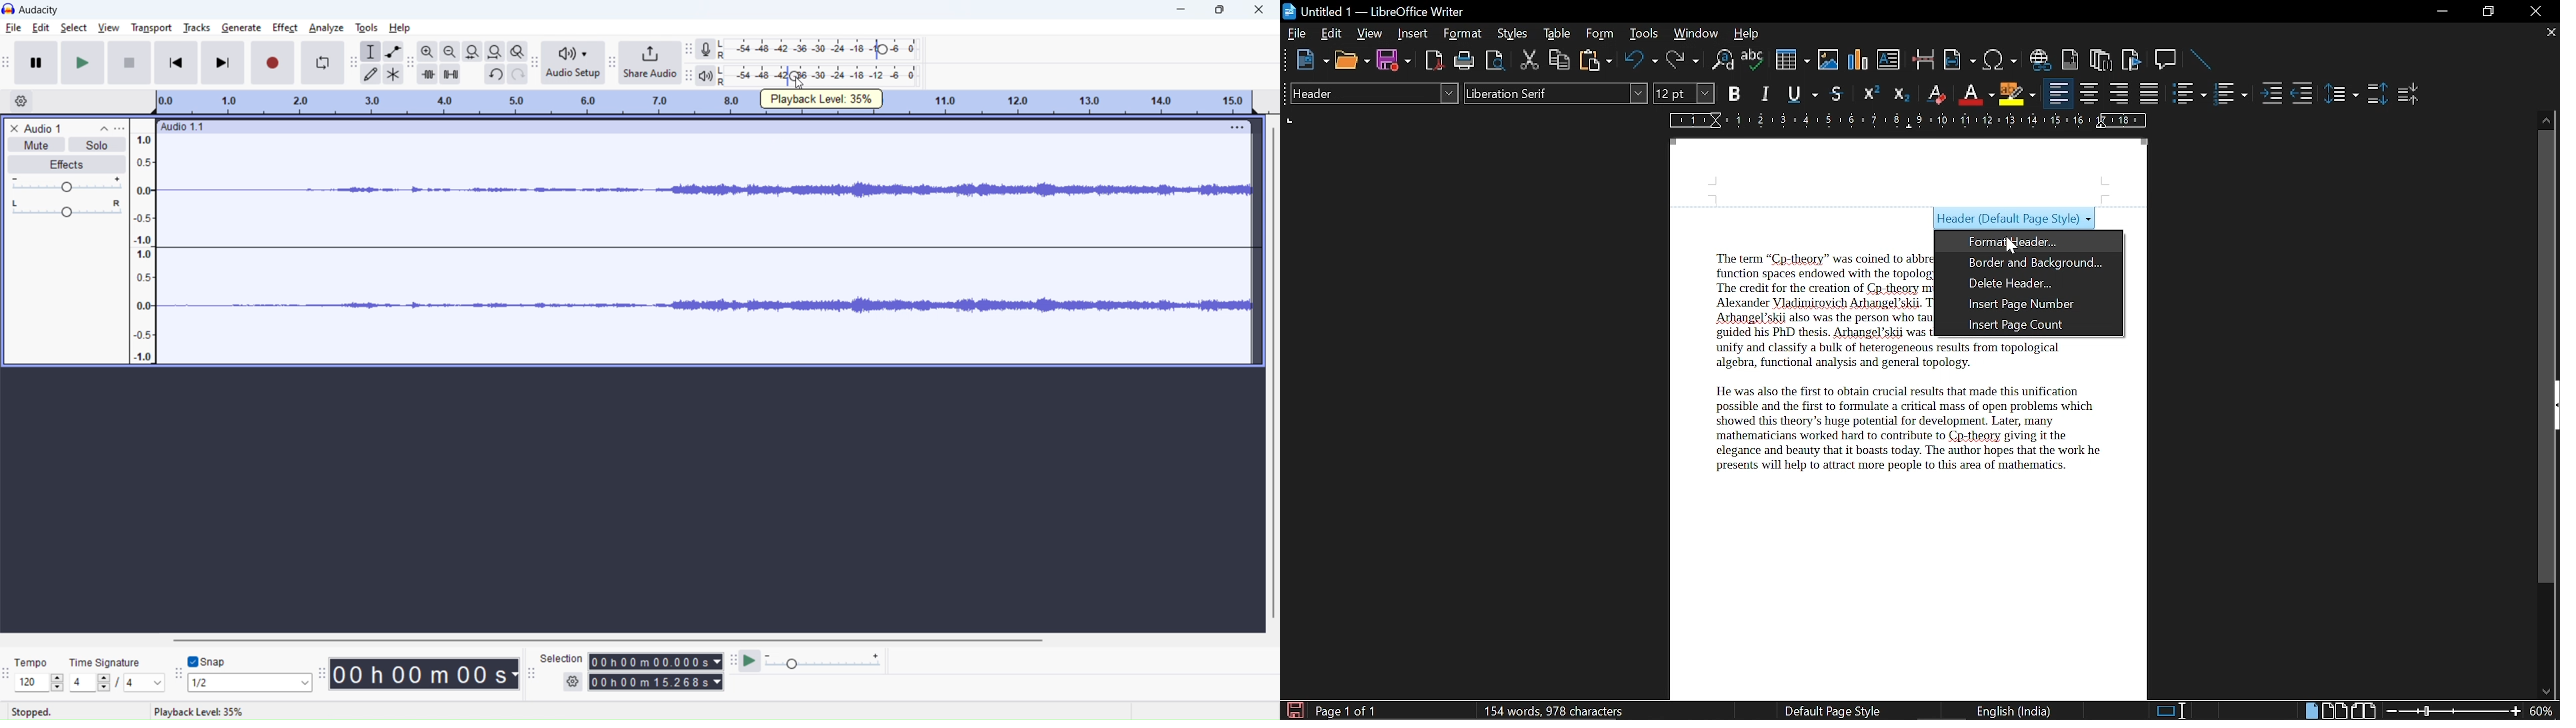  I want to click on tools toolbar, so click(352, 61).